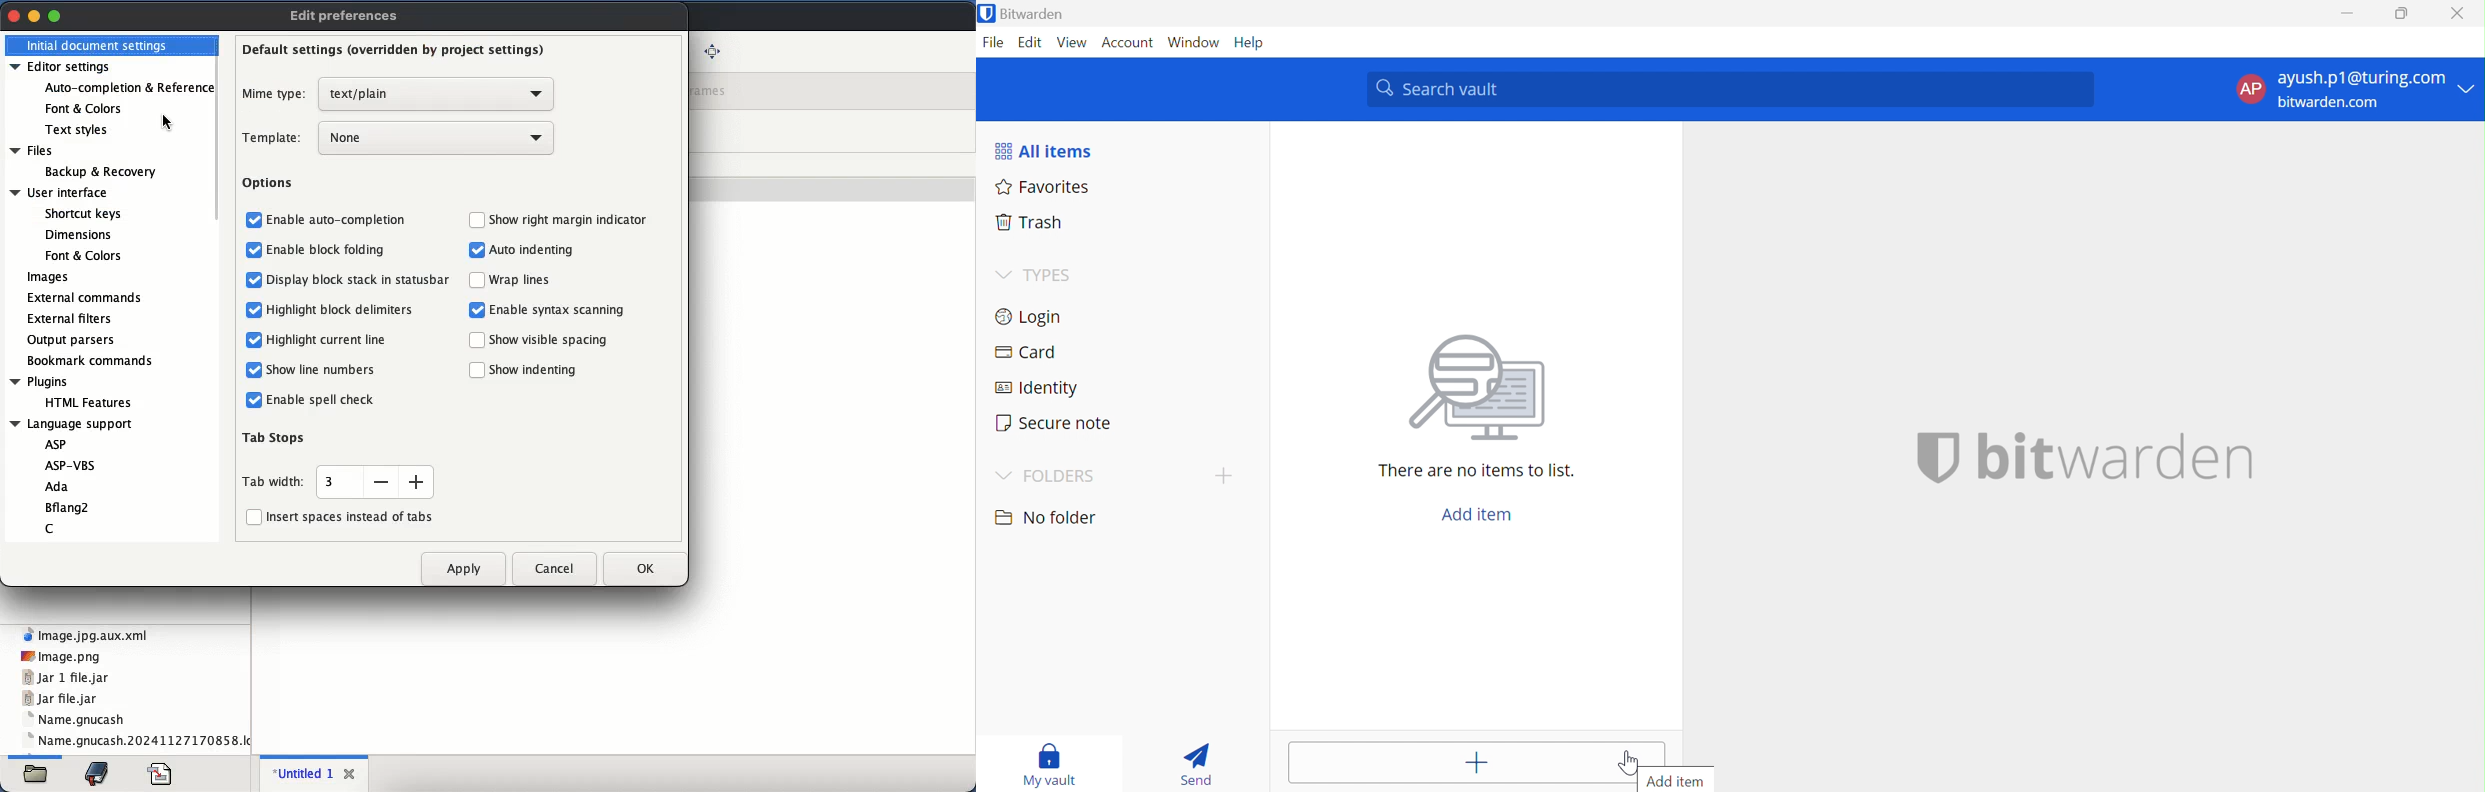 The width and height of the screenshot is (2492, 812). What do you see at coordinates (570, 221) in the screenshot?
I see `‘Show right margin indicator` at bounding box center [570, 221].